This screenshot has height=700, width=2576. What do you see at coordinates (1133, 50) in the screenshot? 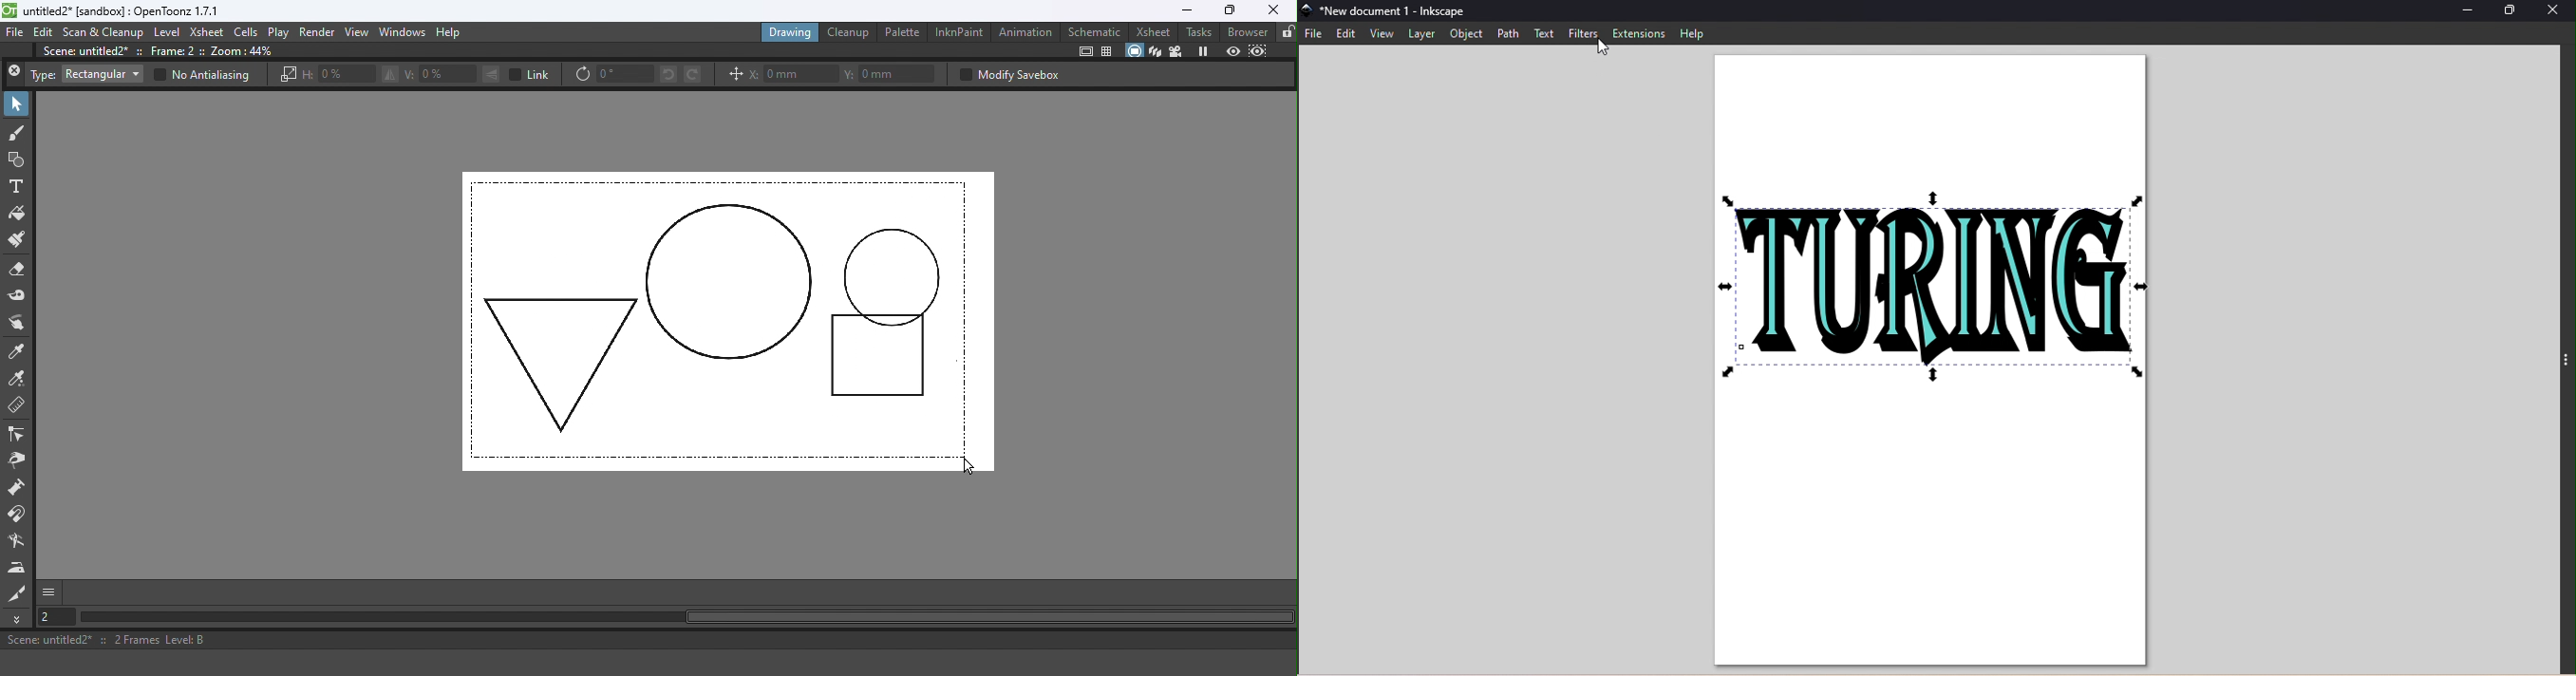
I see `Camera stand view` at bounding box center [1133, 50].